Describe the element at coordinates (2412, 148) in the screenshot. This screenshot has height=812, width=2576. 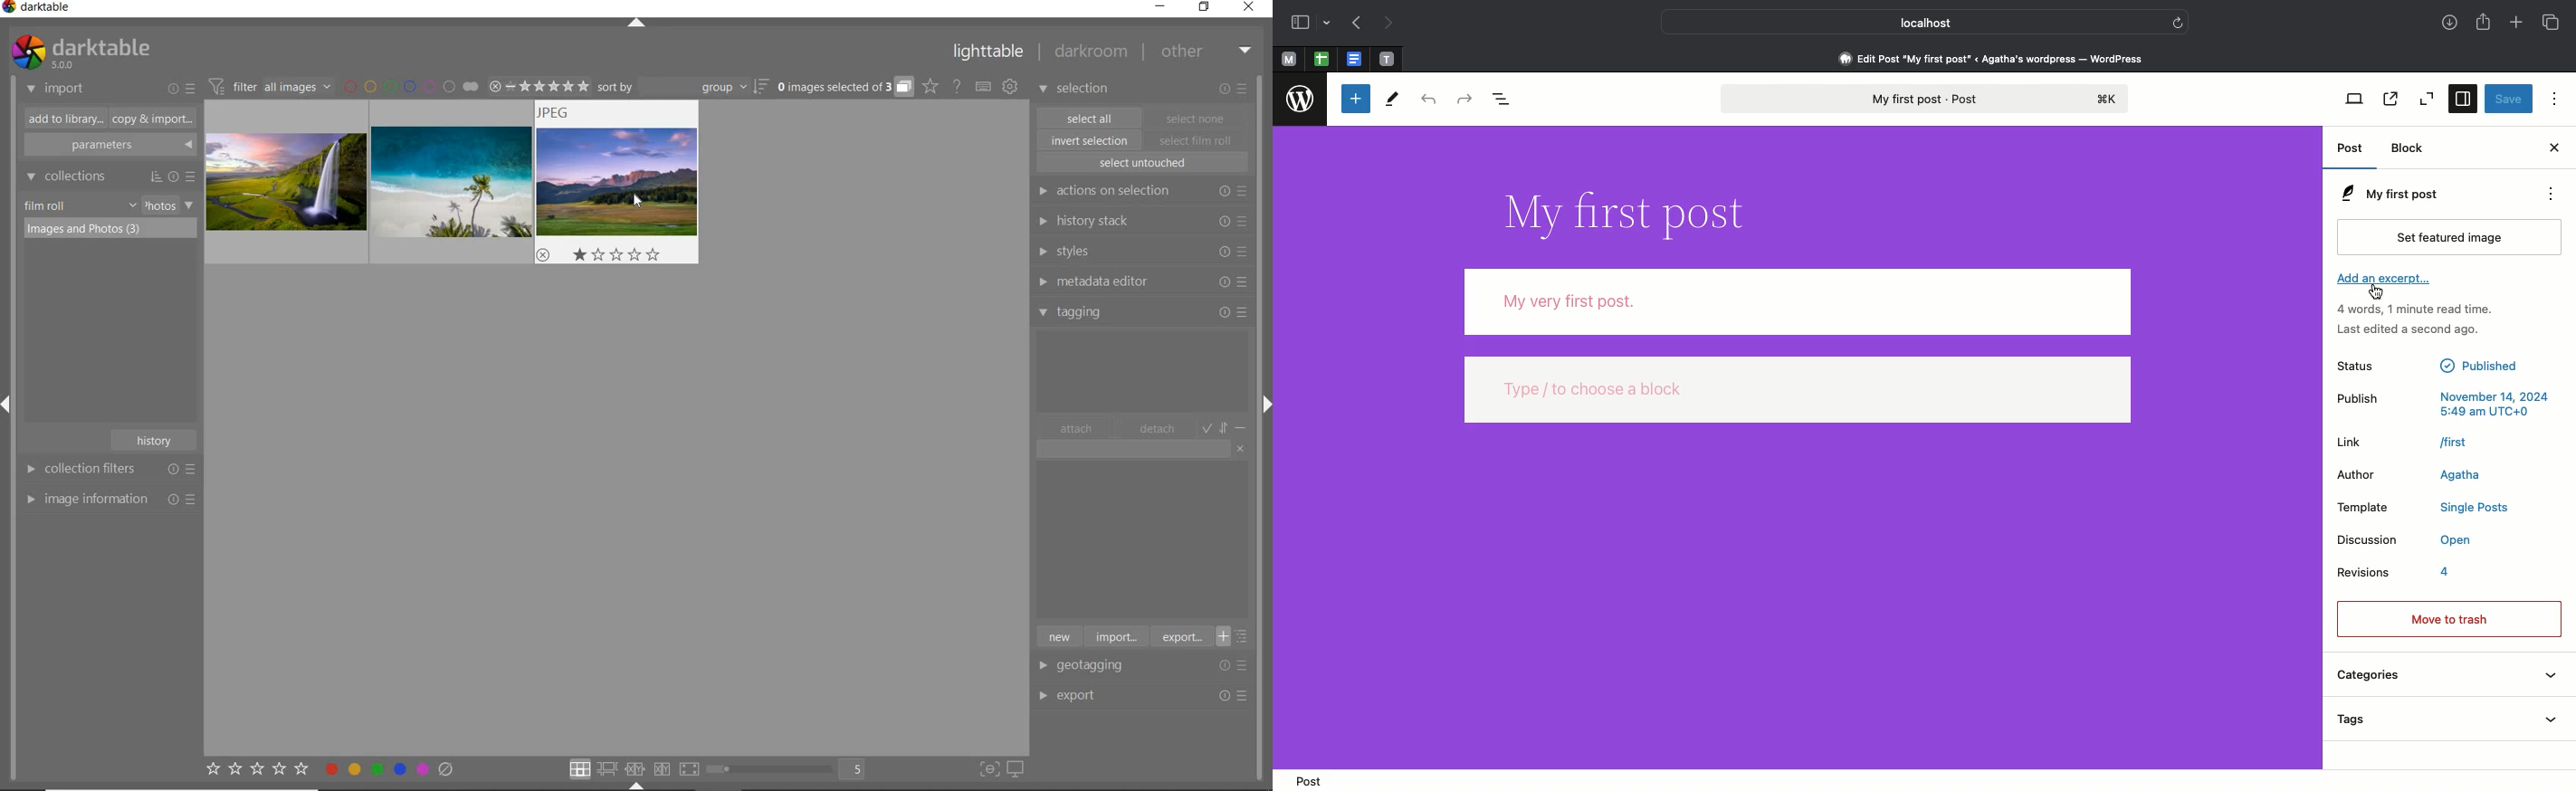
I see `Block` at that location.